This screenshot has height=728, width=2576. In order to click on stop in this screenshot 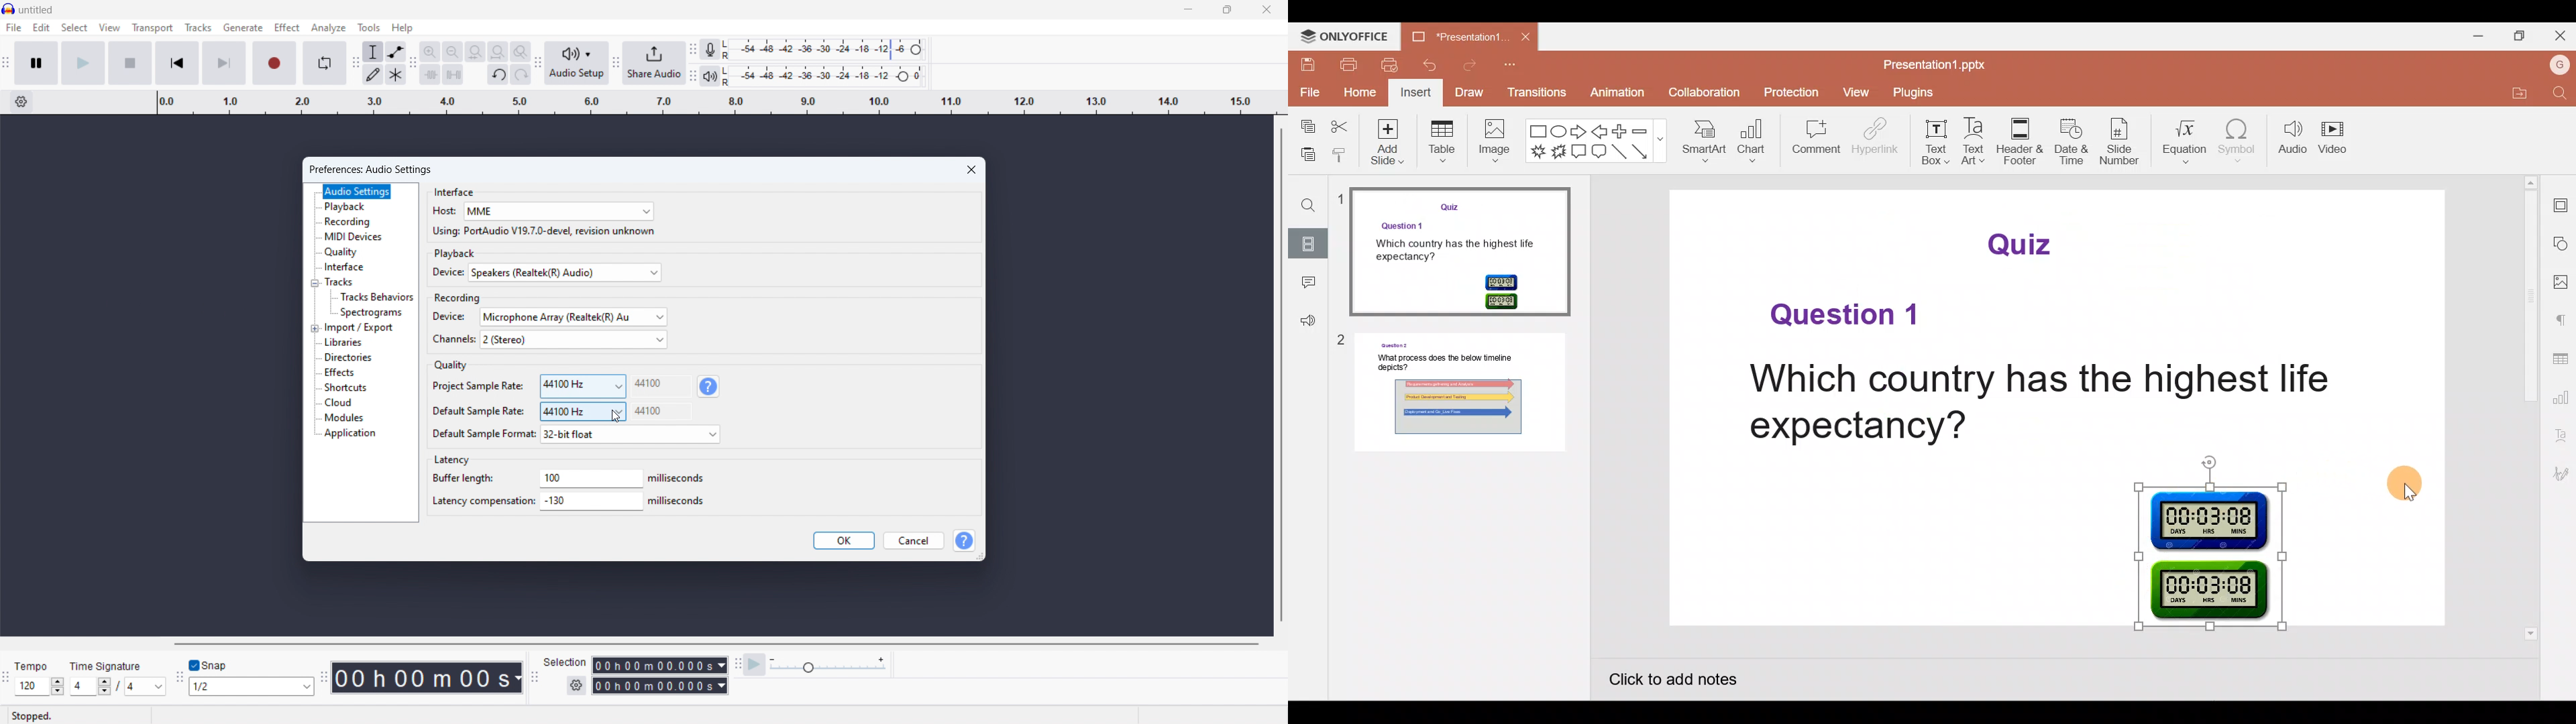, I will do `click(131, 63)`.